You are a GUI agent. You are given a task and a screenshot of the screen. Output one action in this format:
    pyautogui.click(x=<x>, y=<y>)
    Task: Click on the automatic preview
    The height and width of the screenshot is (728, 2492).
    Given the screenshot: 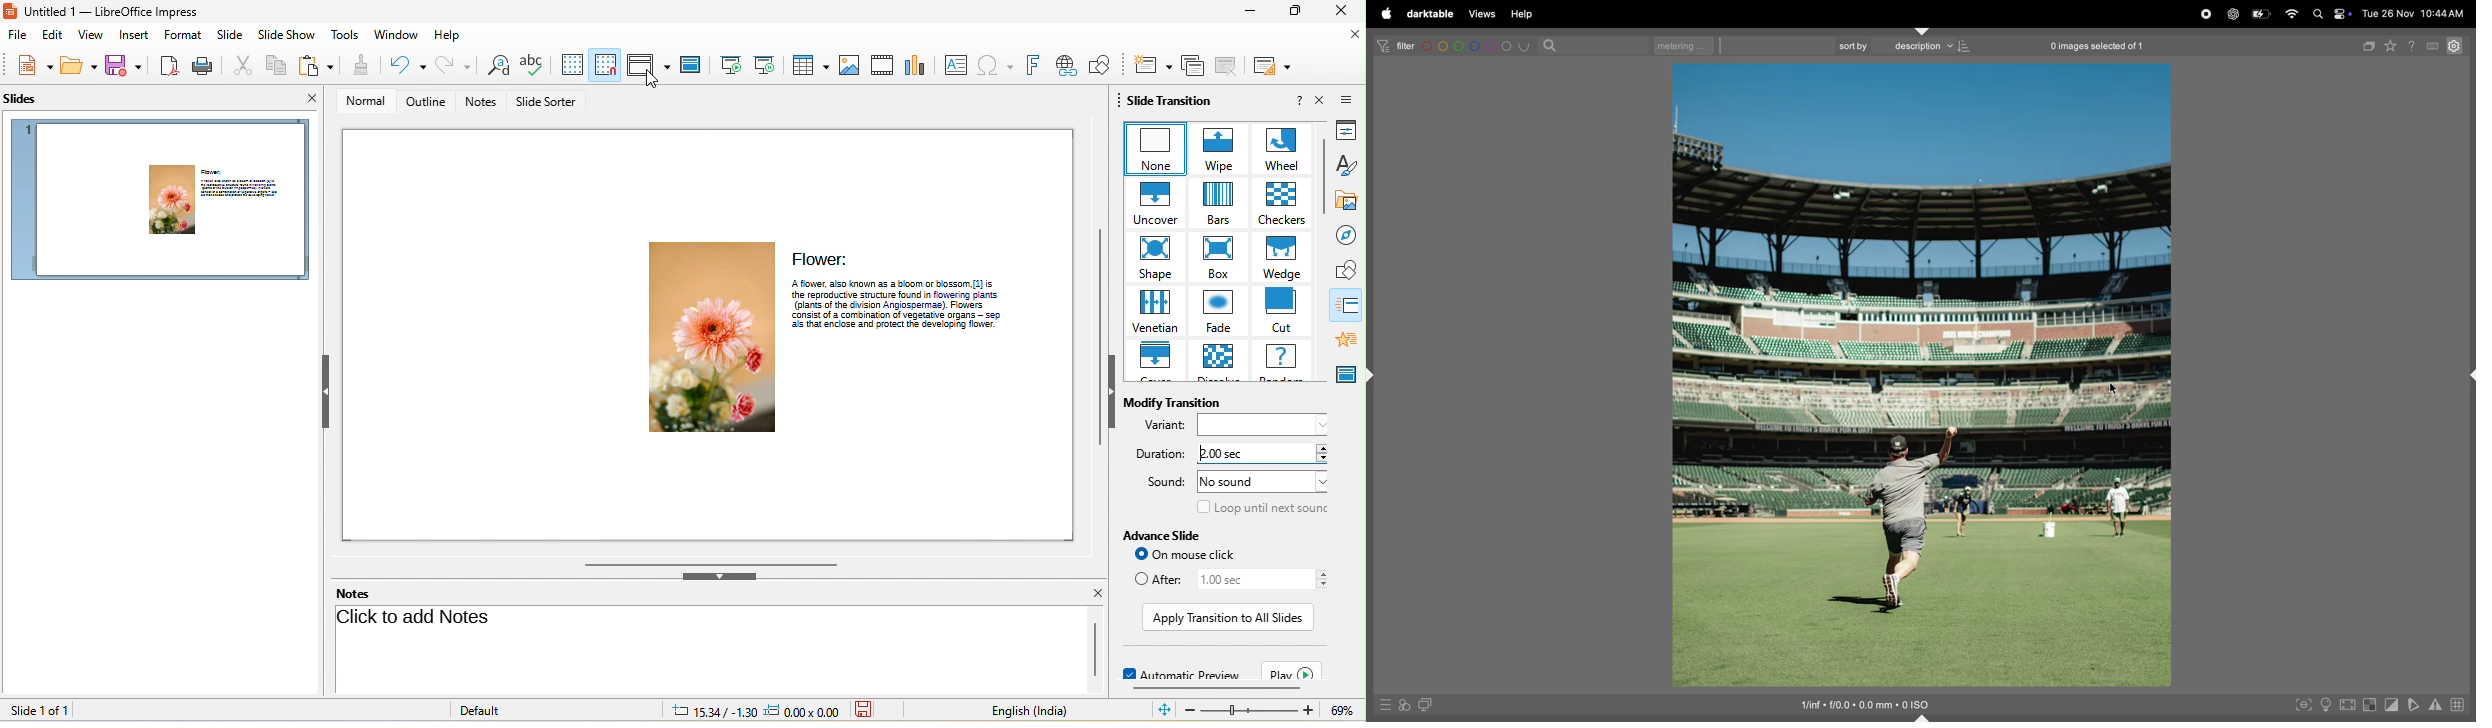 What is the action you would take?
    pyautogui.click(x=1179, y=671)
    